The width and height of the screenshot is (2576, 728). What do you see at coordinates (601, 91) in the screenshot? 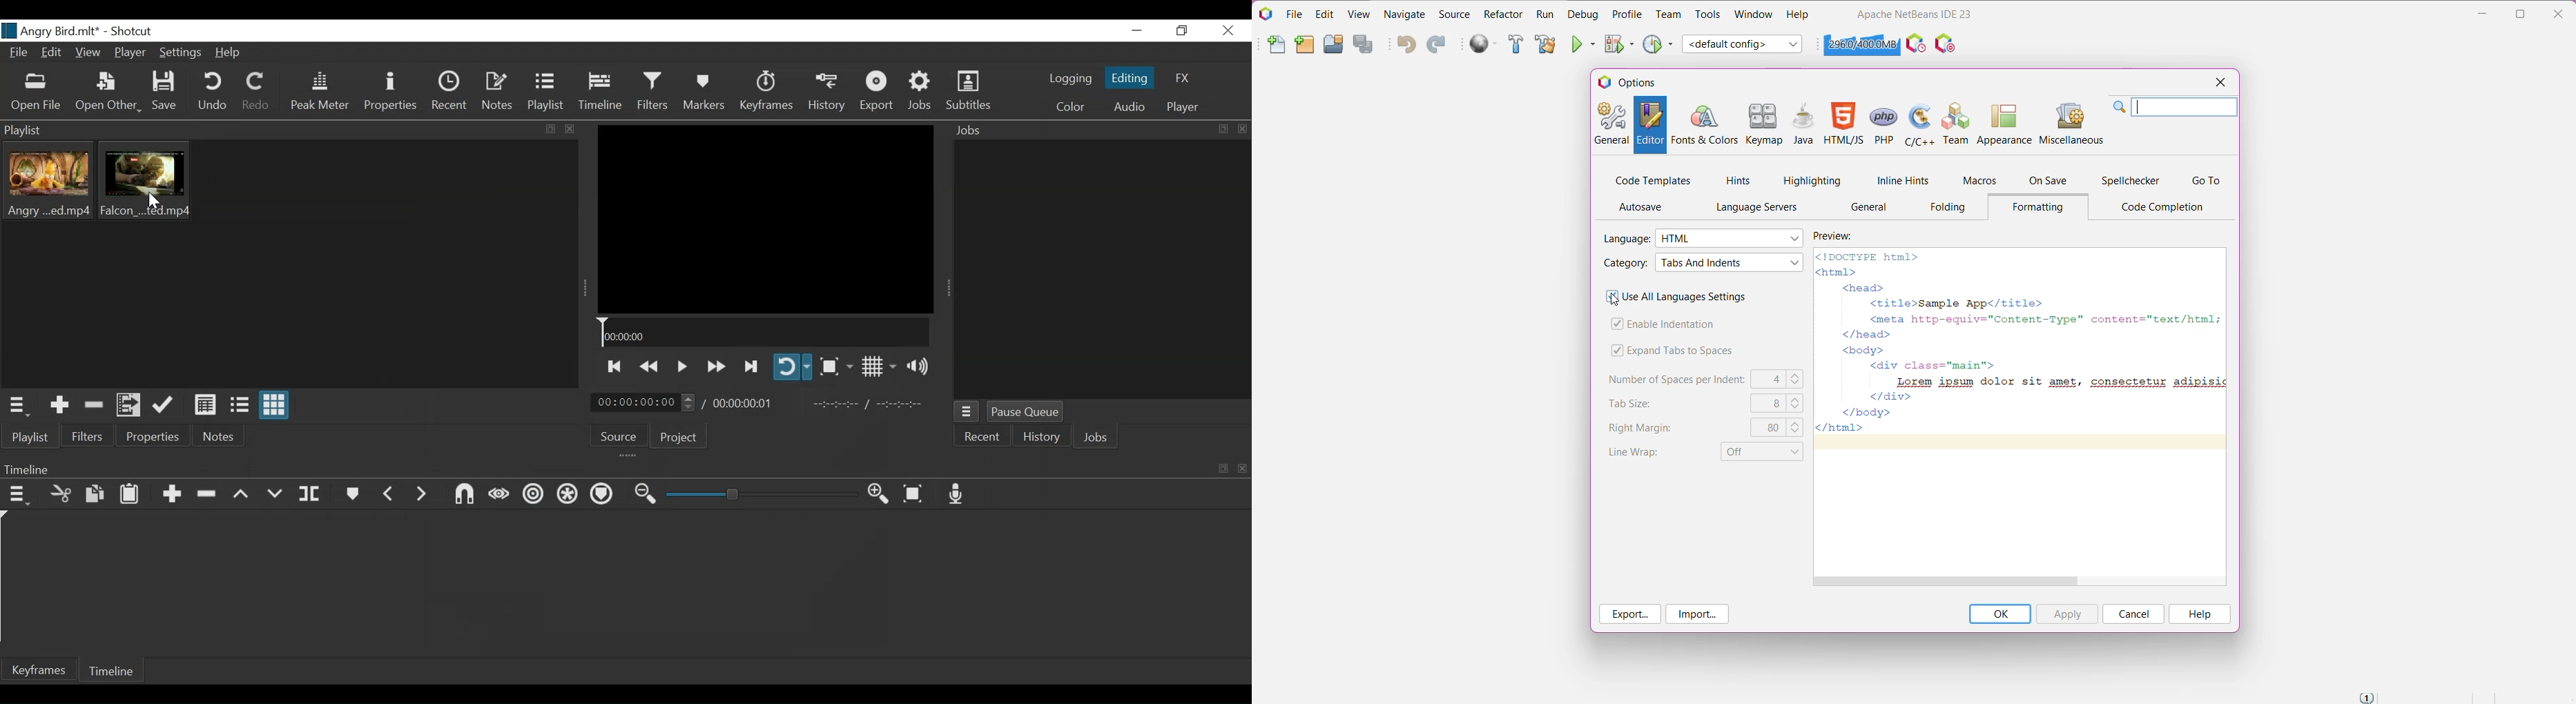
I see `Timeline` at bounding box center [601, 91].